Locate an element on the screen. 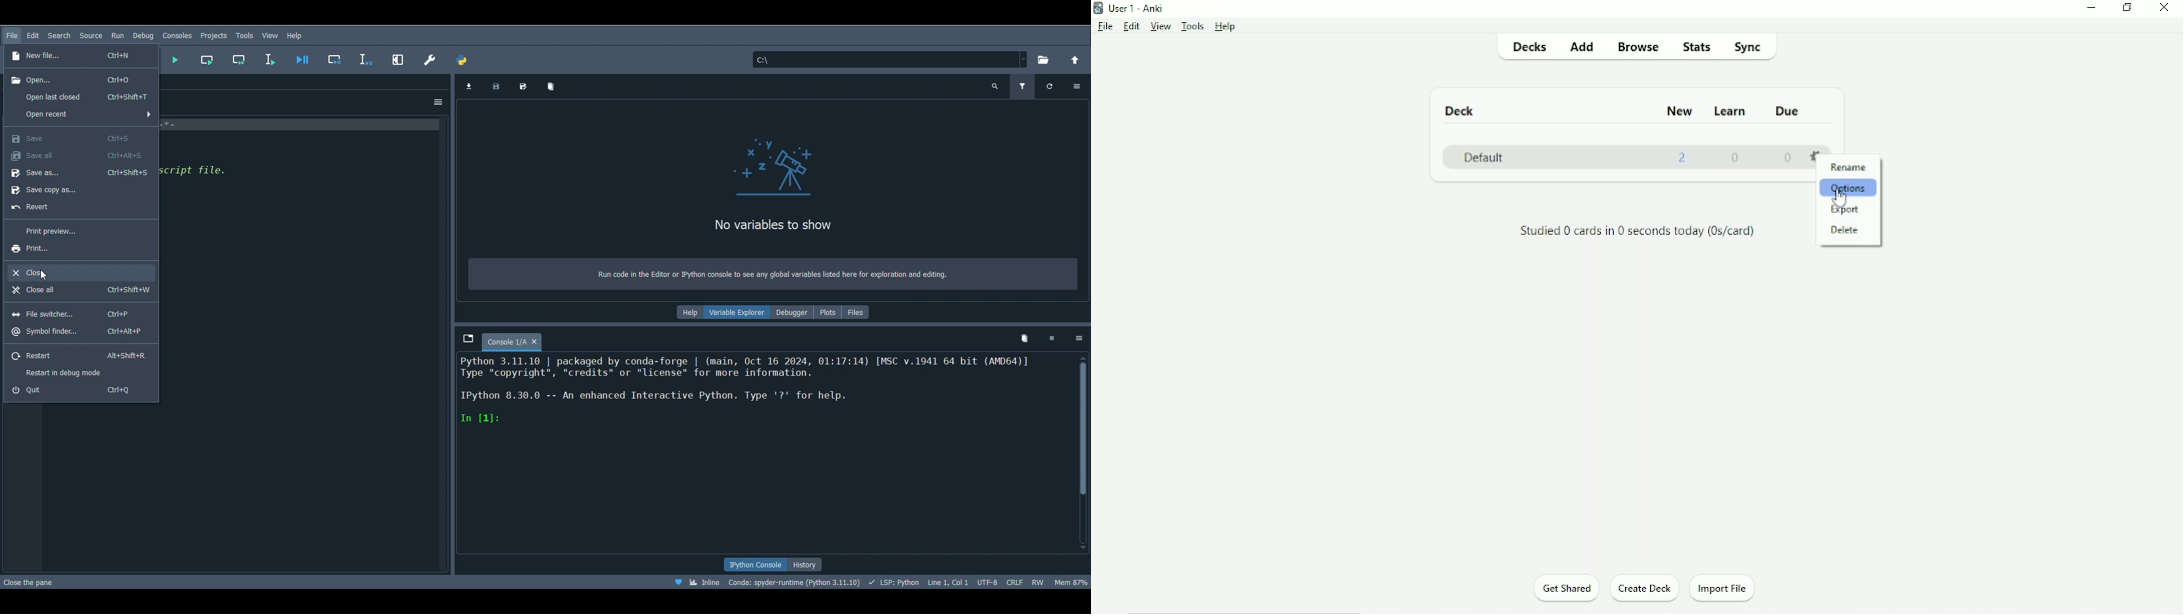 The image size is (2184, 616). Quit is located at coordinates (76, 389).